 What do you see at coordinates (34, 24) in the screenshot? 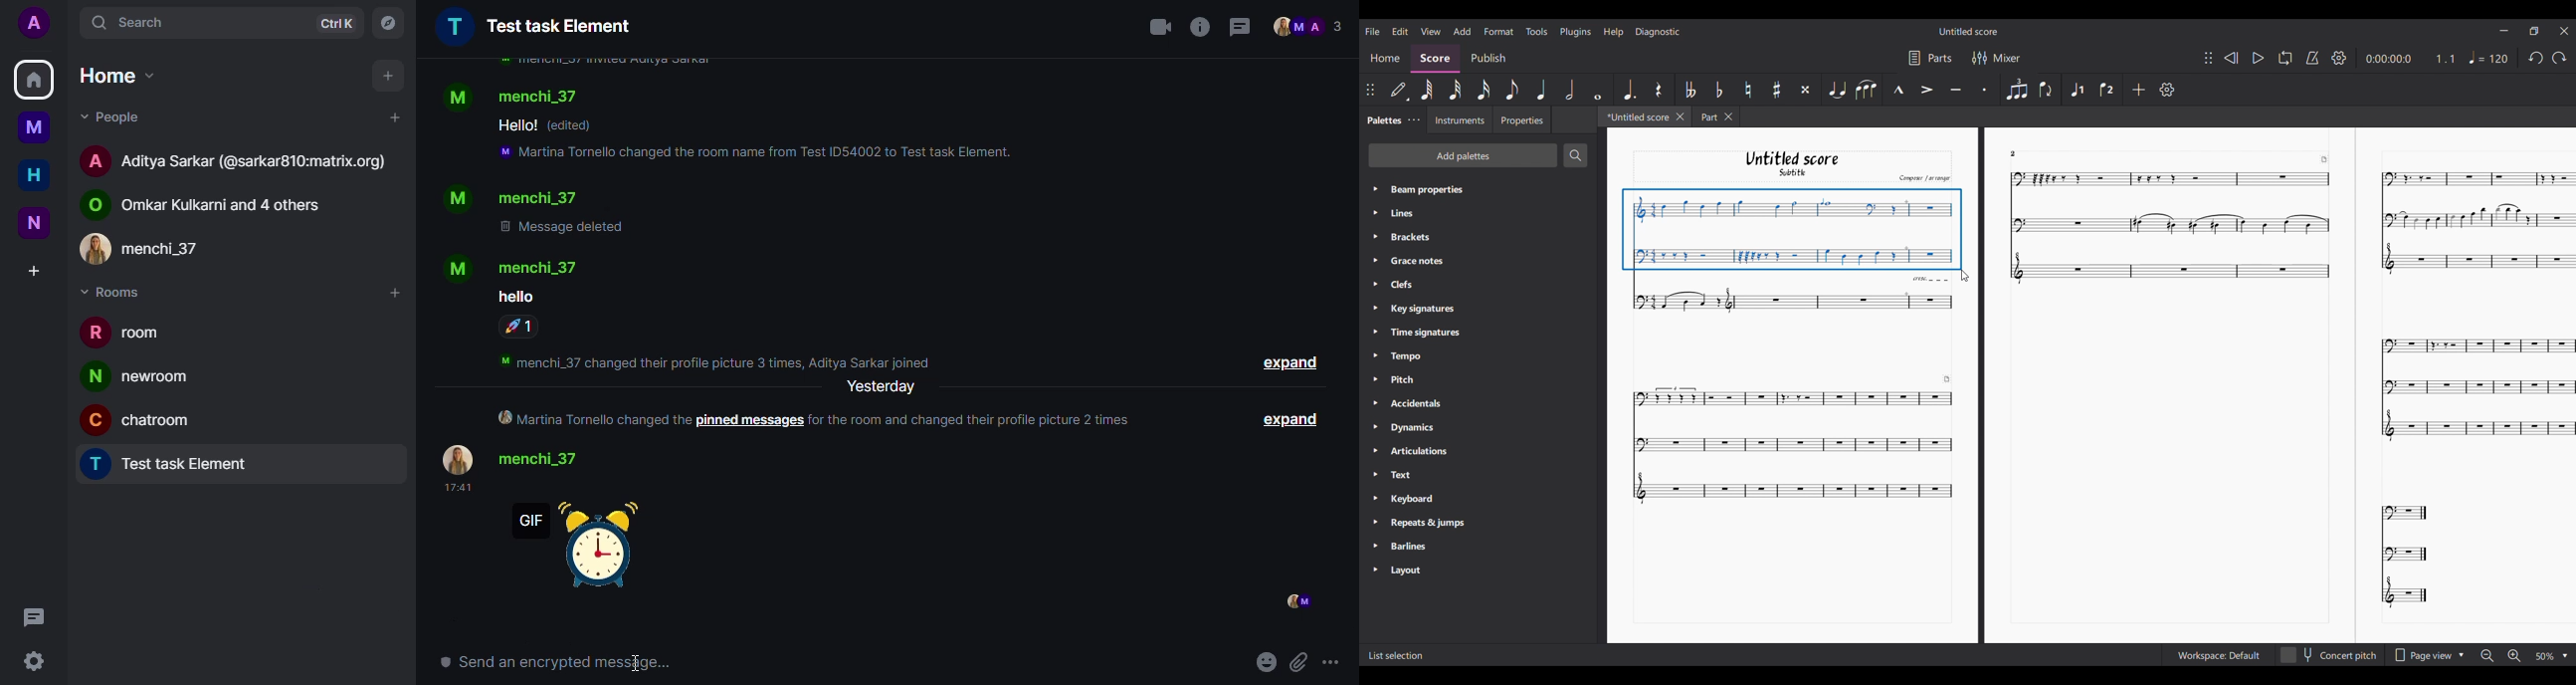
I see `profile` at bounding box center [34, 24].